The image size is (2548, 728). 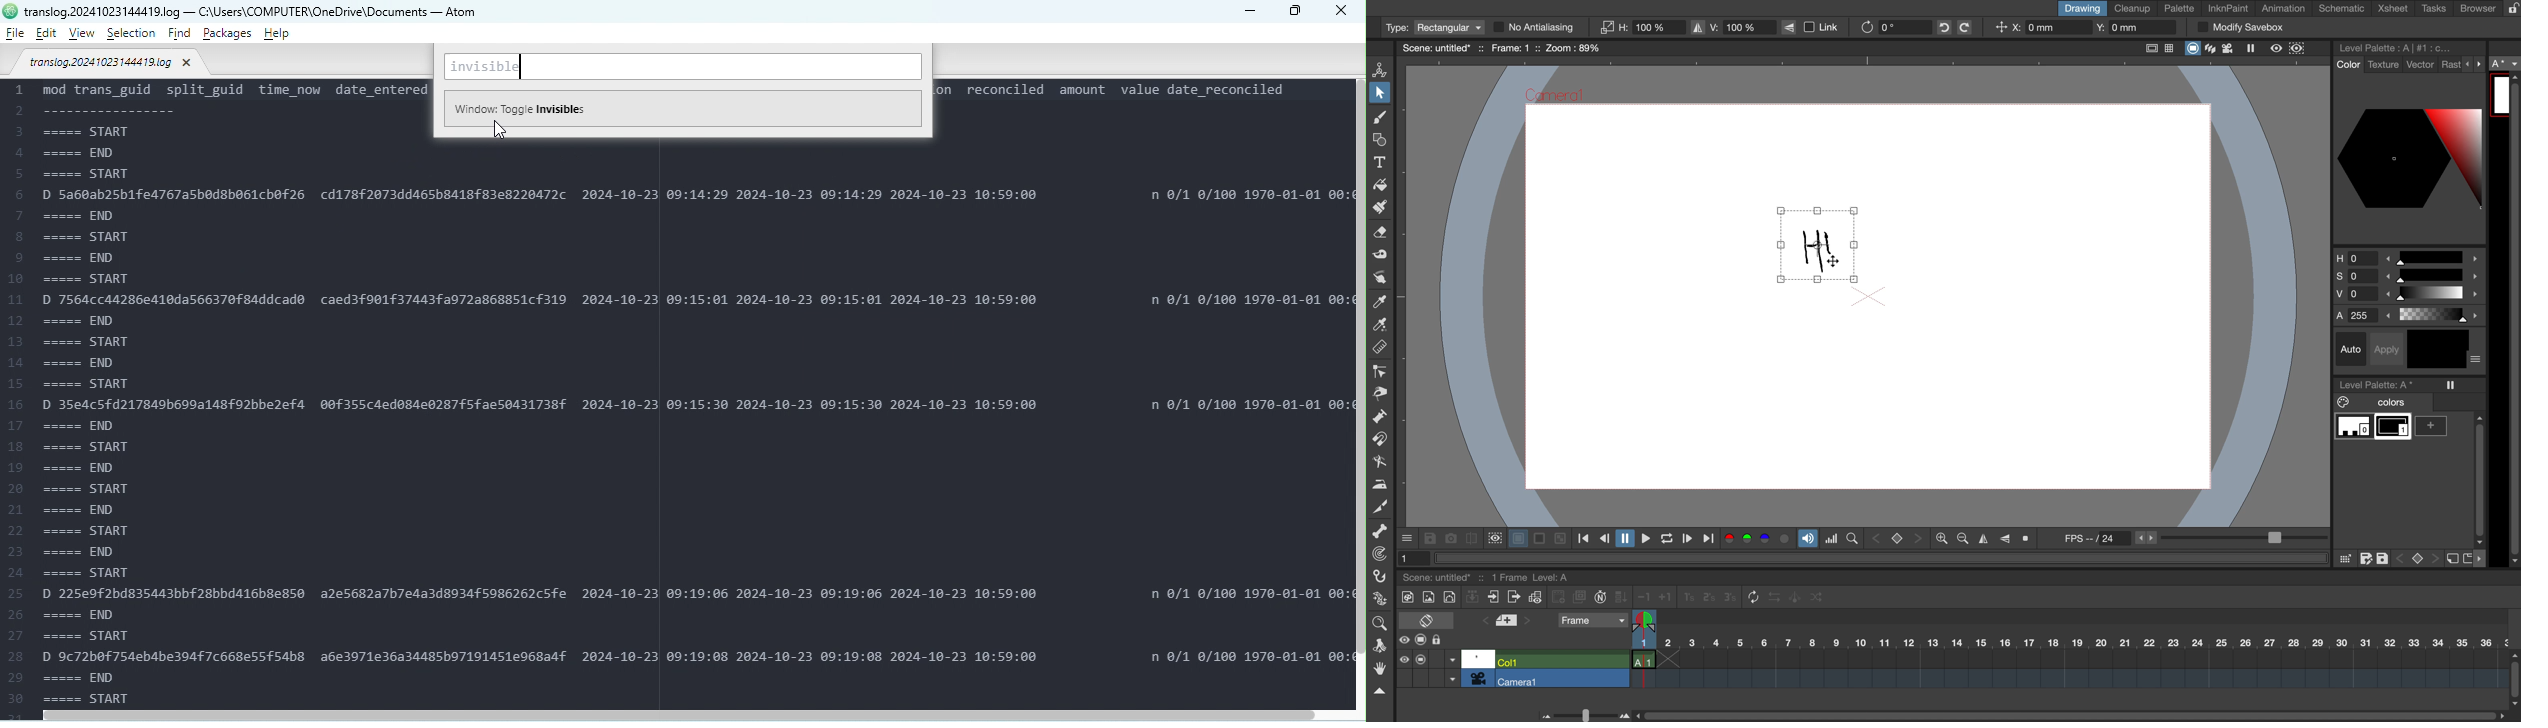 I want to click on field guide, so click(x=2170, y=49).